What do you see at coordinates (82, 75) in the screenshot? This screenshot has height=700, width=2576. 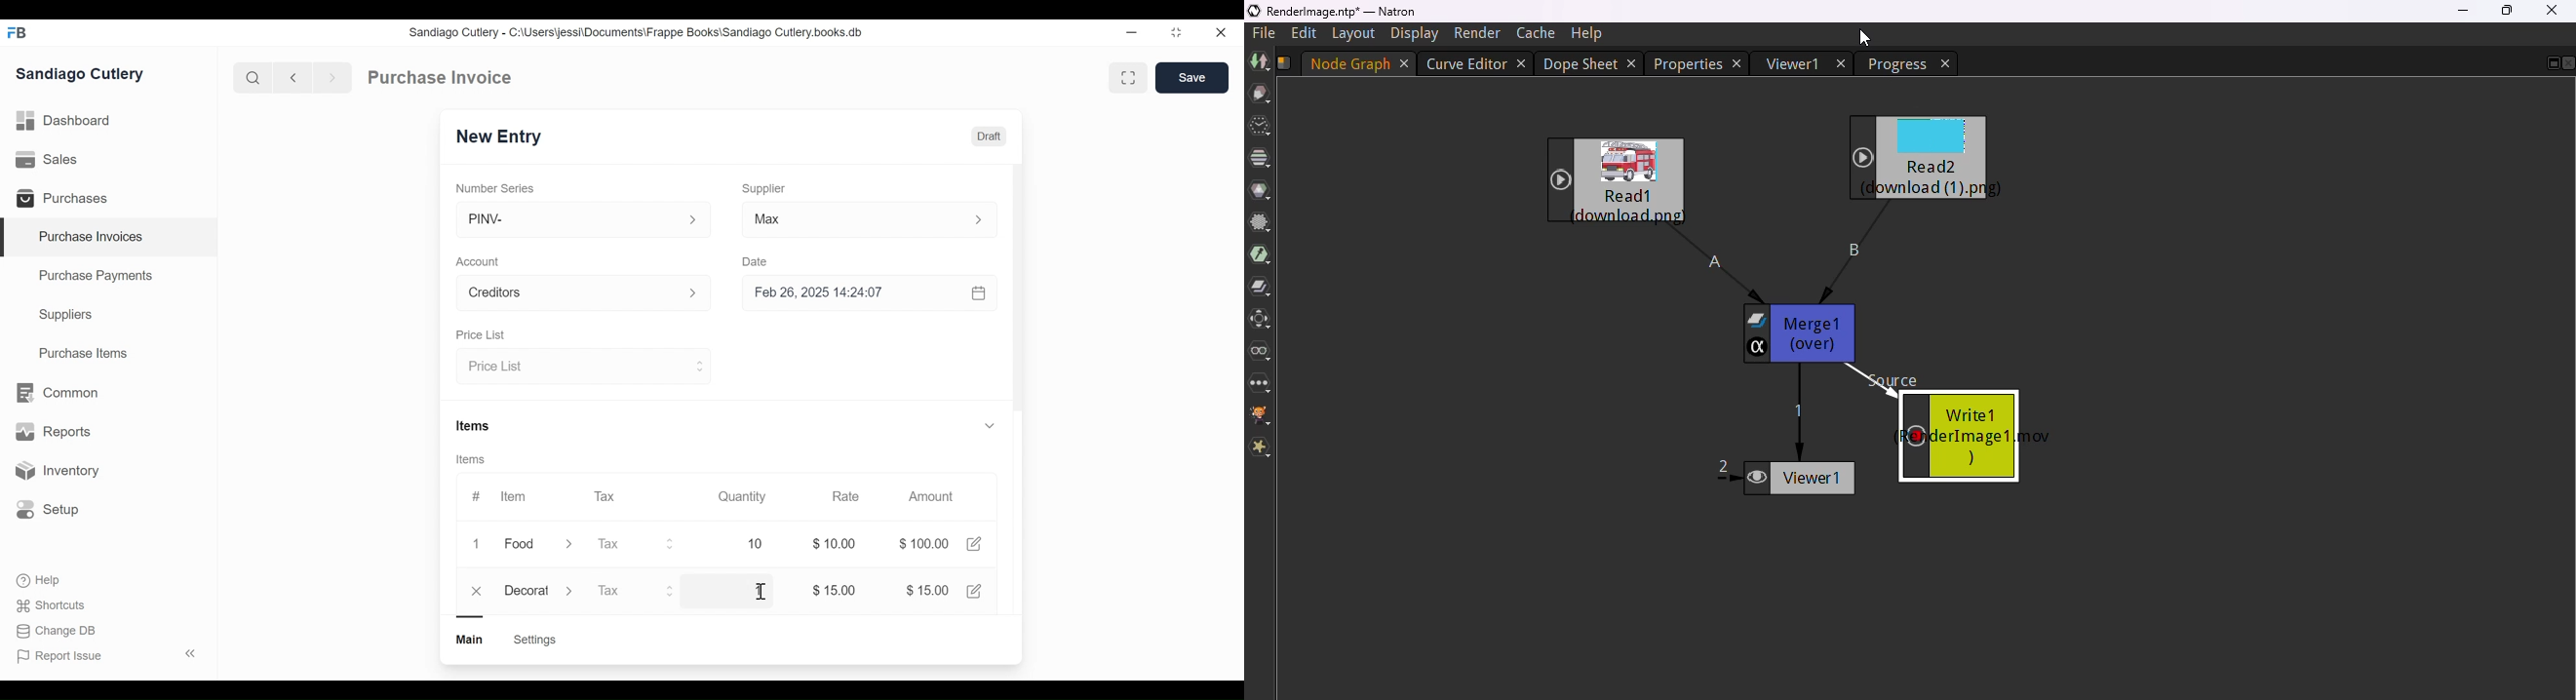 I see `Sandiago Cutlery` at bounding box center [82, 75].